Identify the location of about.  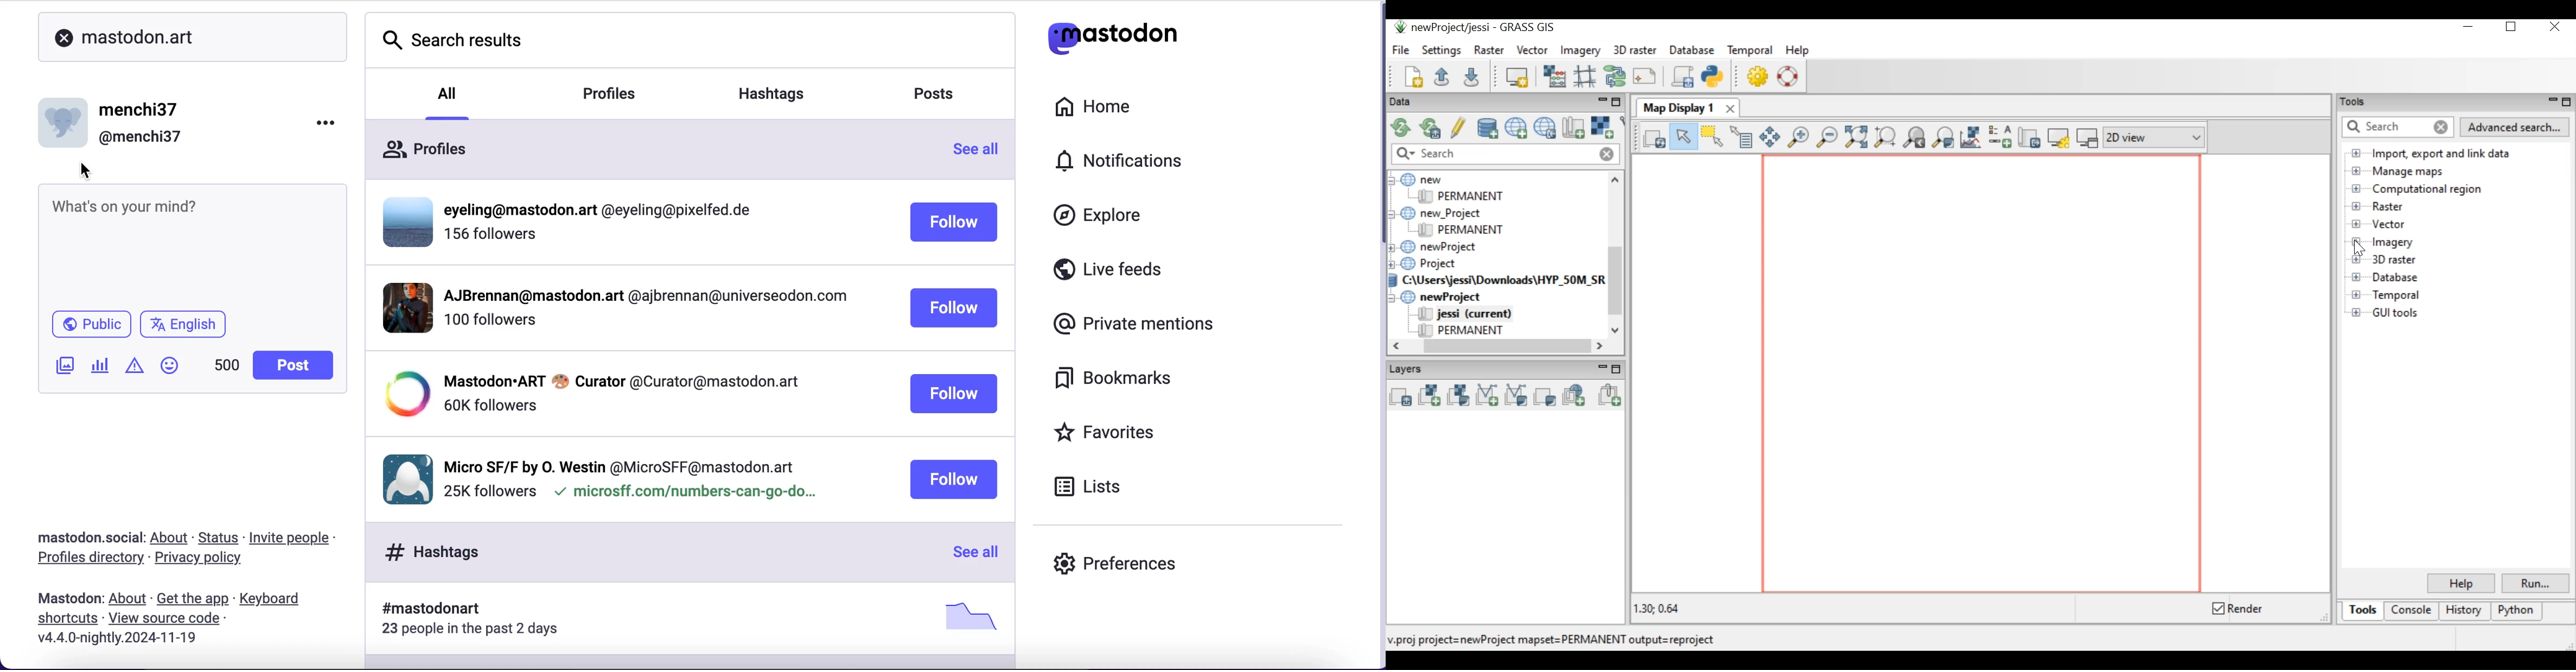
(170, 539).